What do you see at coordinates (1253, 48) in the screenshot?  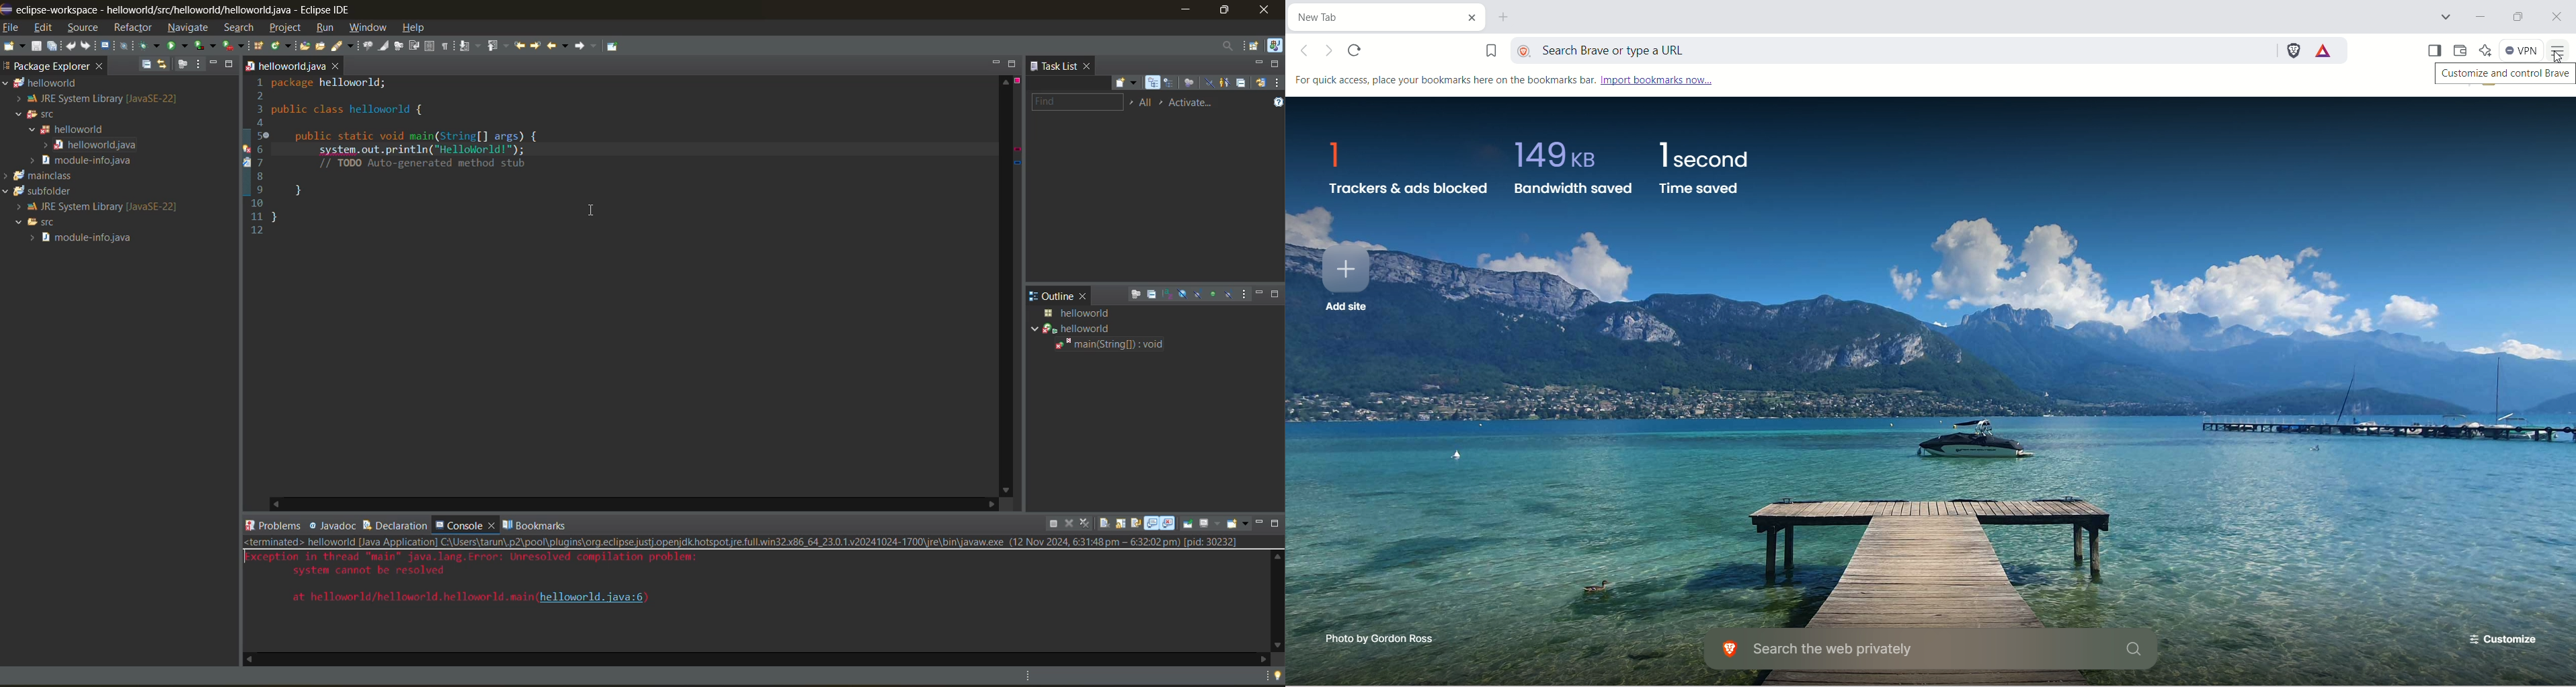 I see `open perspective` at bounding box center [1253, 48].